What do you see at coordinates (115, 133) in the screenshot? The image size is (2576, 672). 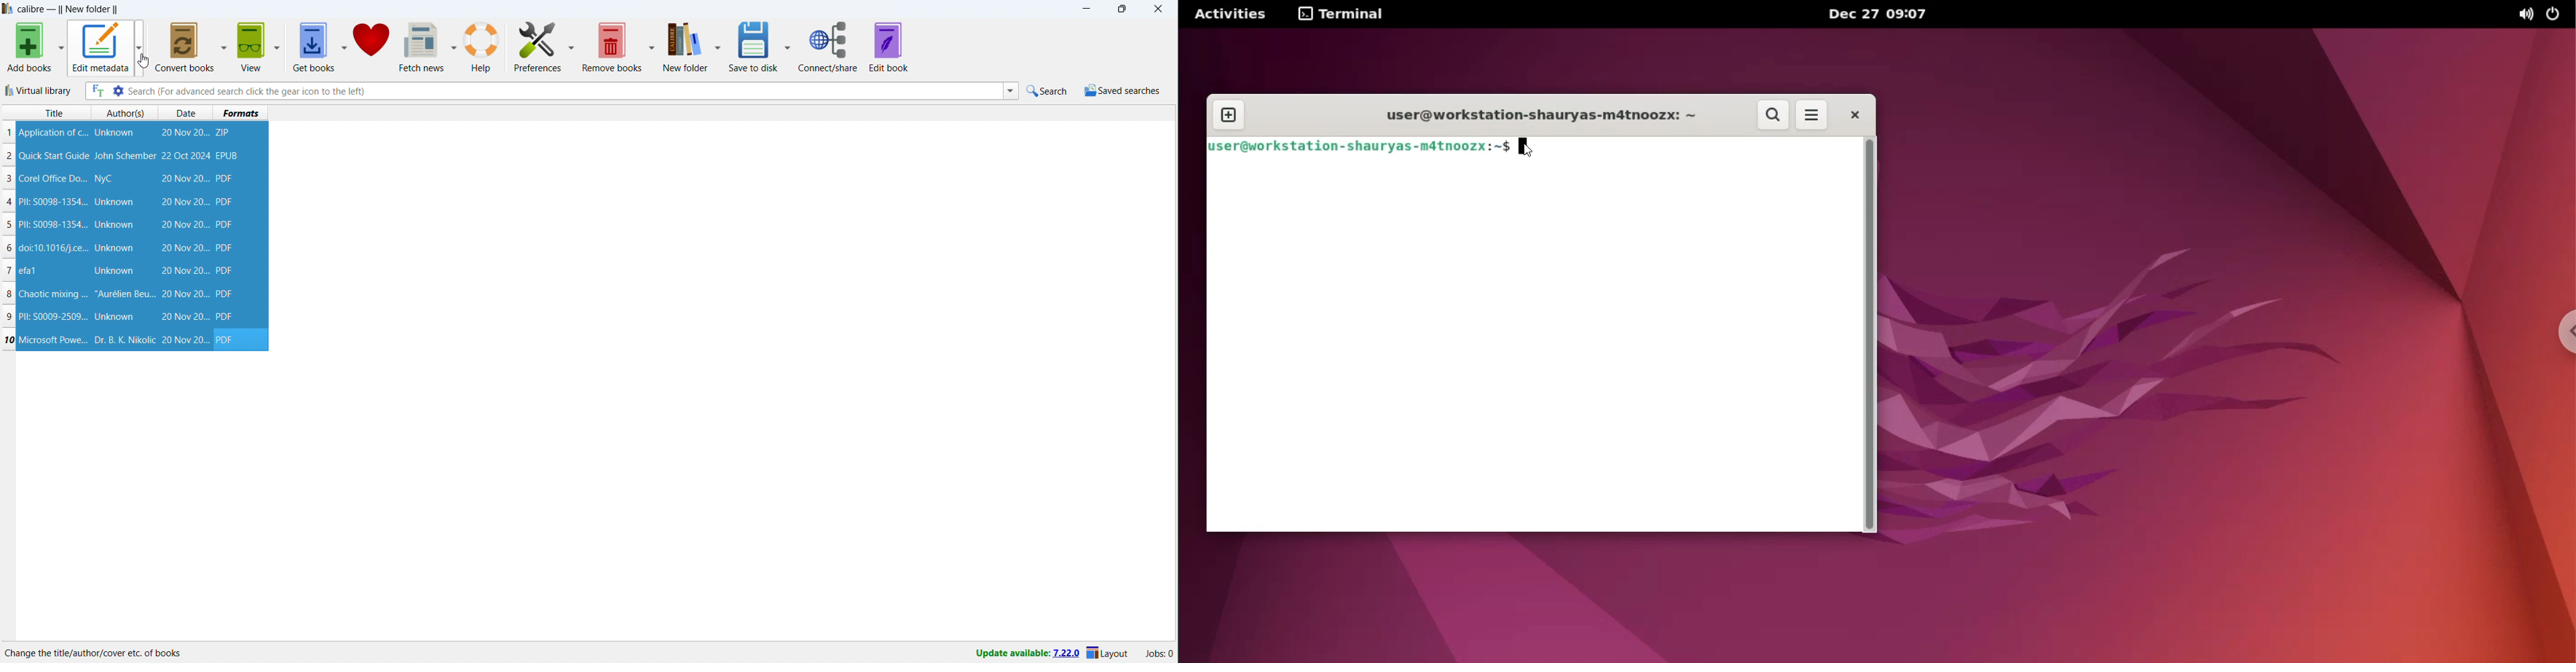 I see `unknown` at bounding box center [115, 133].